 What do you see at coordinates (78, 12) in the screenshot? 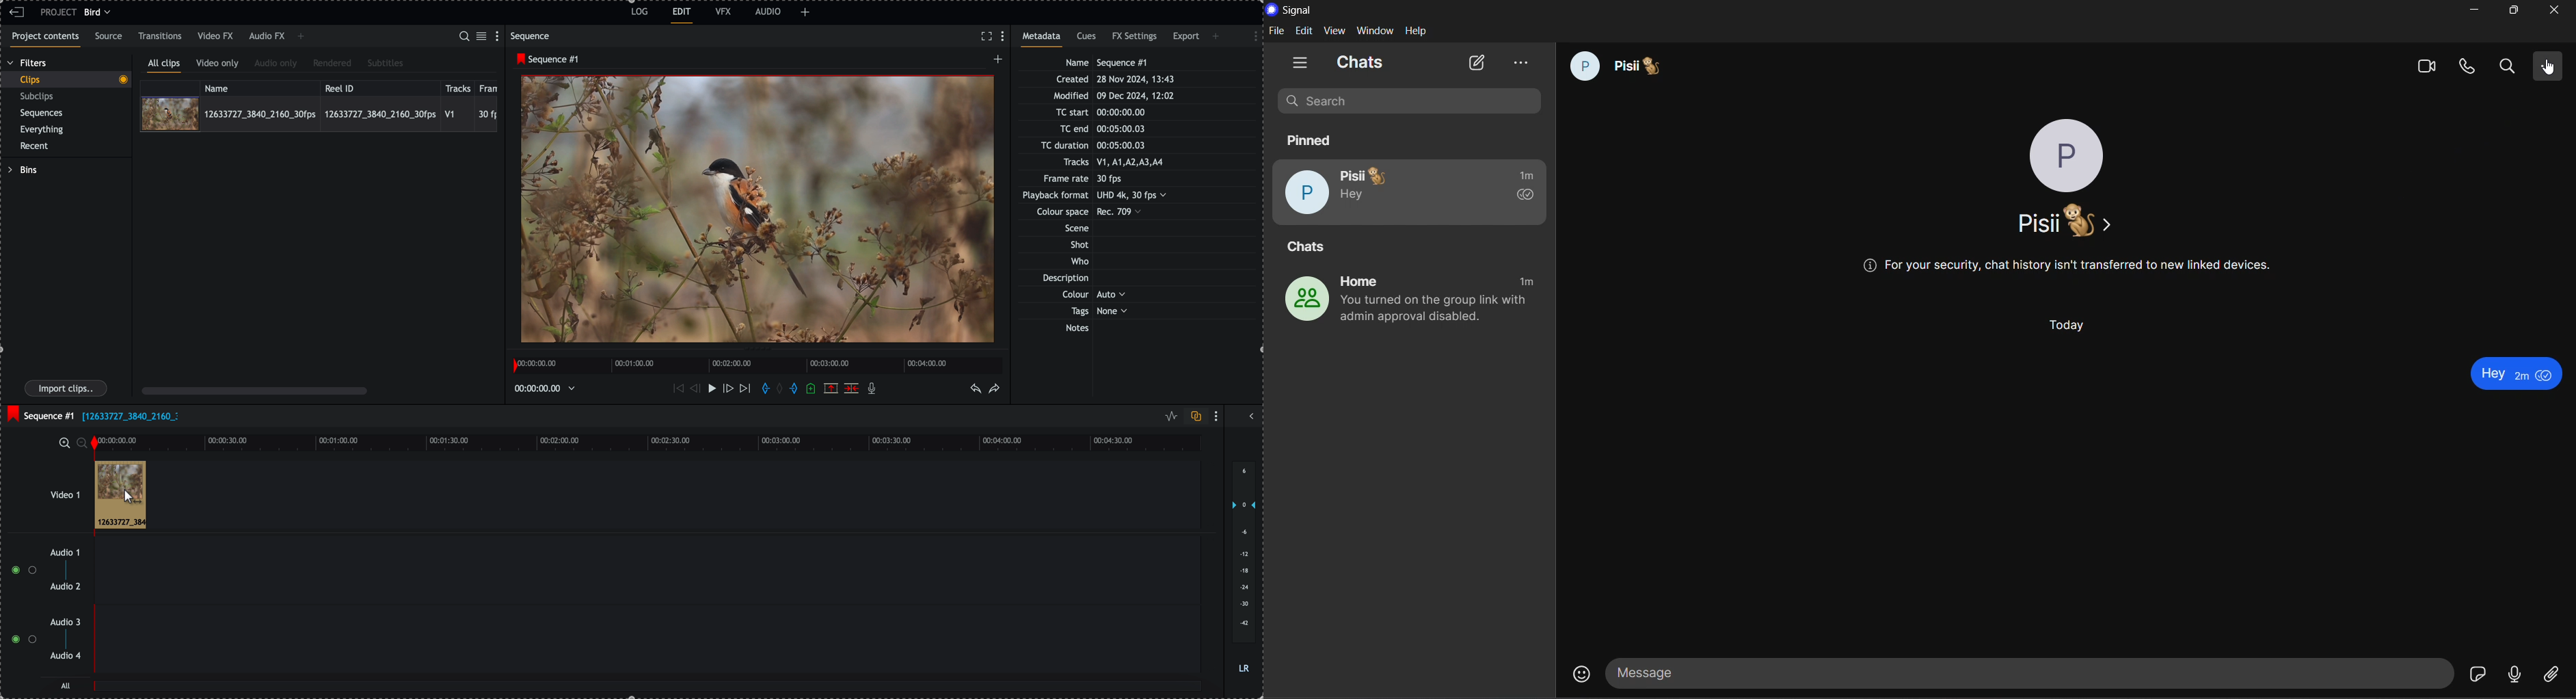
I see `project bird` at bounding box center [78, 12].